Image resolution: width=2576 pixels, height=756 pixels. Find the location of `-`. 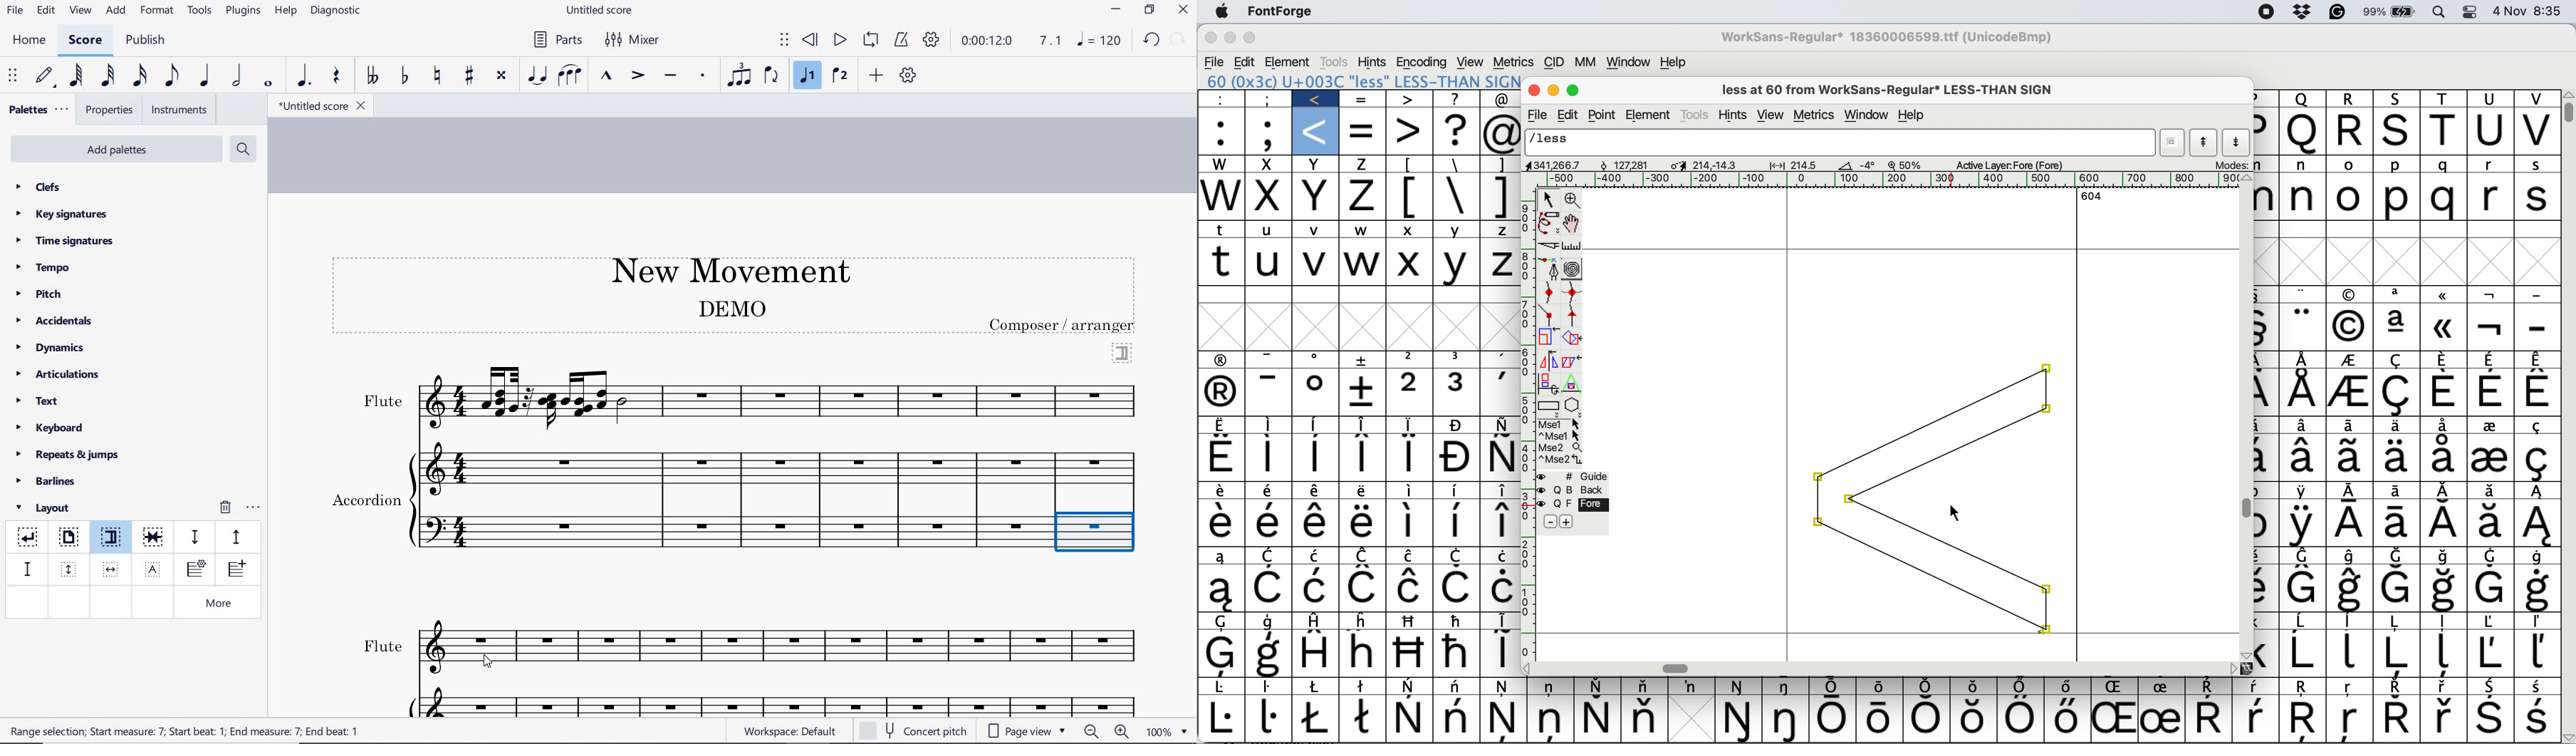

- is located at coordinates (1273, 392).